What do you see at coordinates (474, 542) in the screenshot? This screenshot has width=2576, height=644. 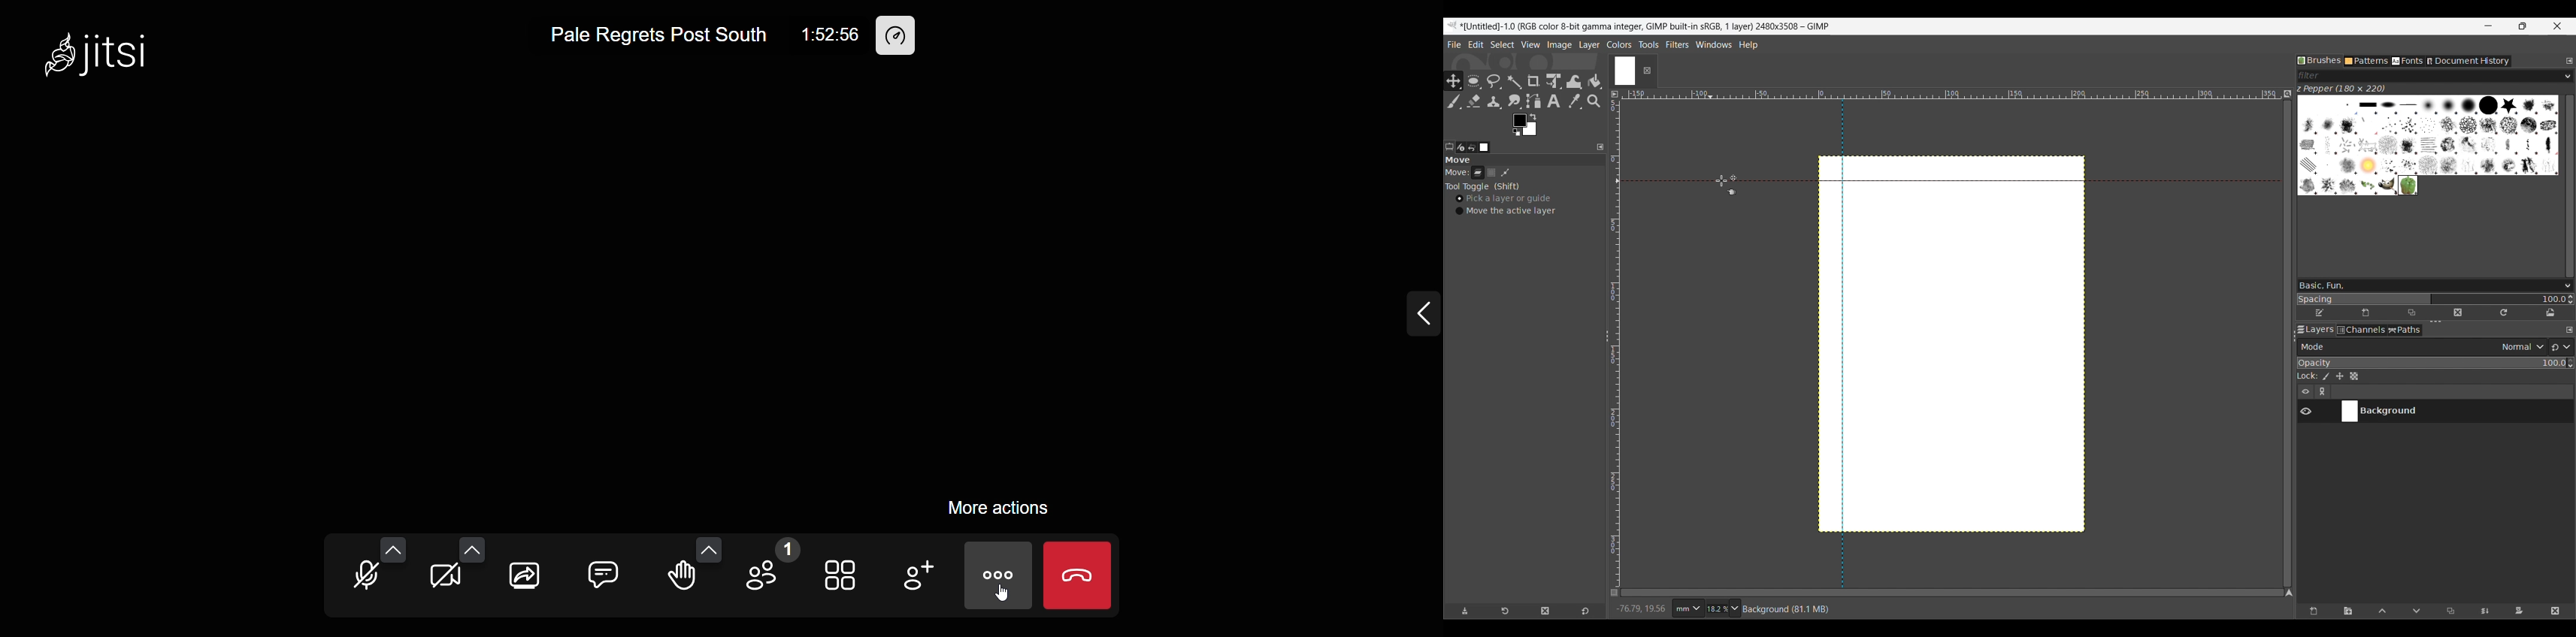 I see `video setting` at bounding box center [474, 542].